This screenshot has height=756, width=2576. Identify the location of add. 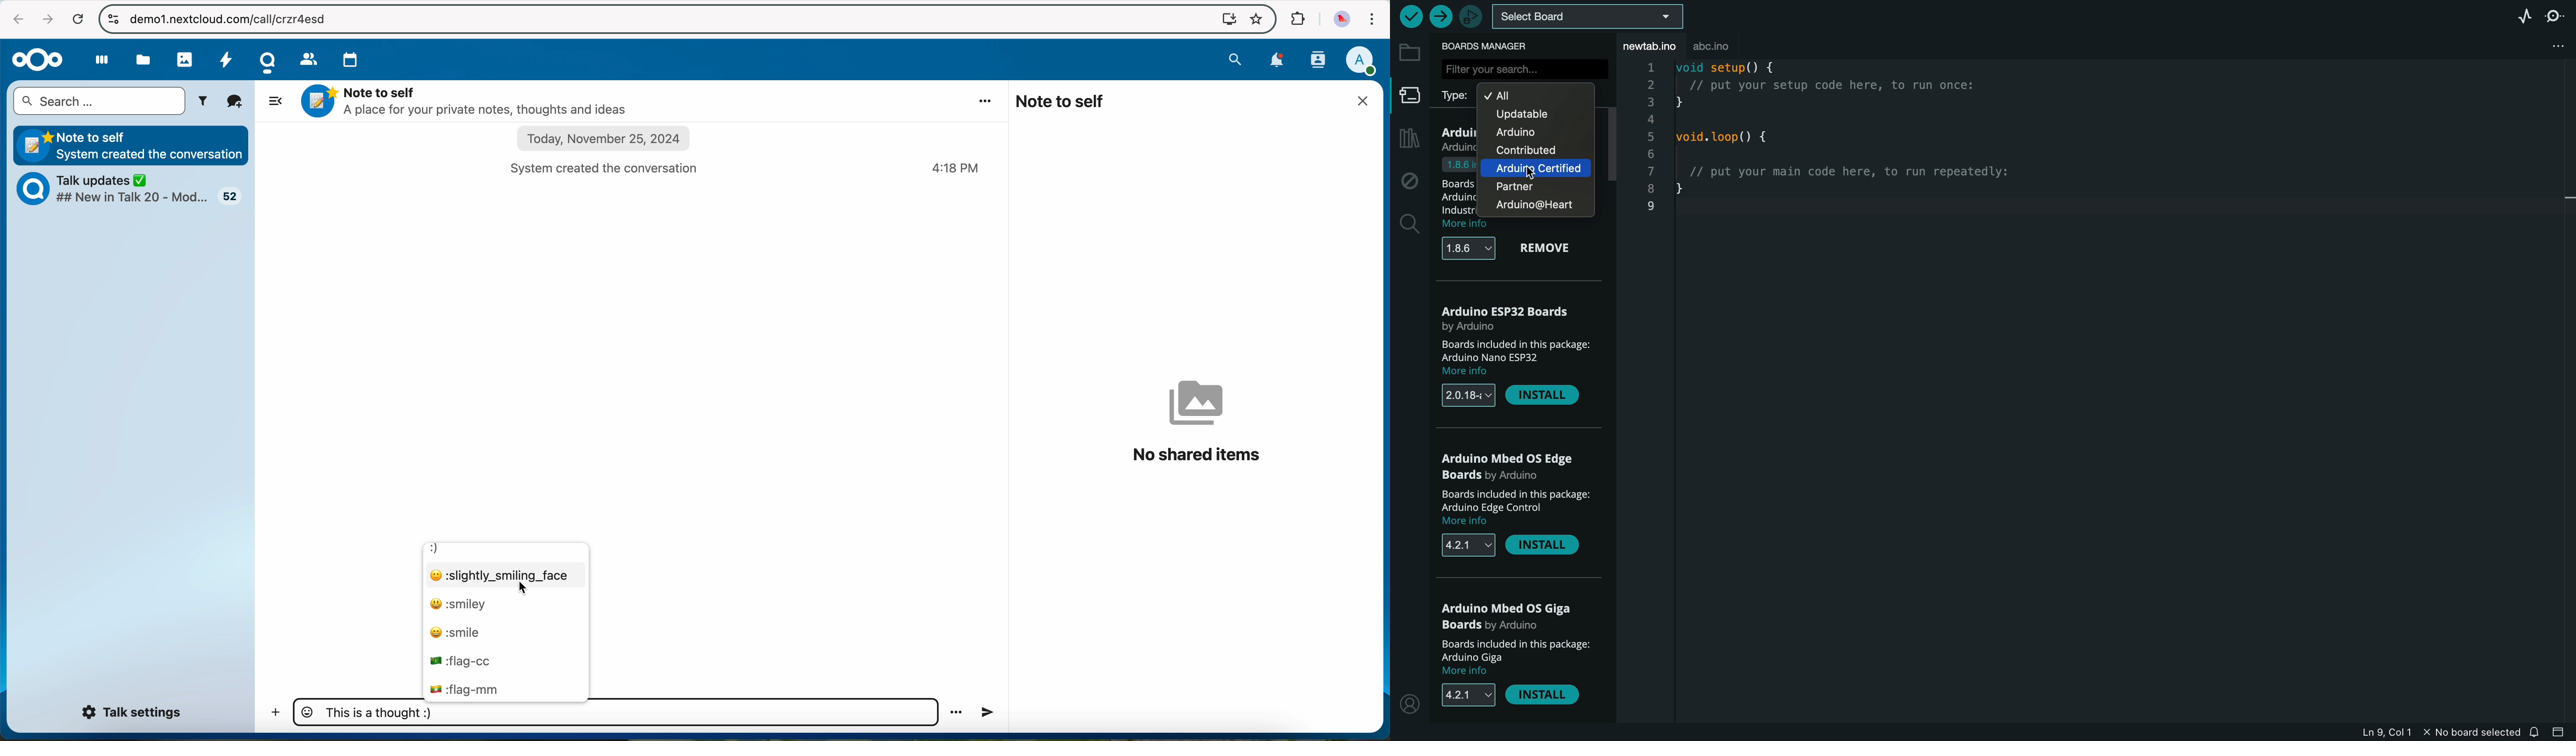
(272, 713).